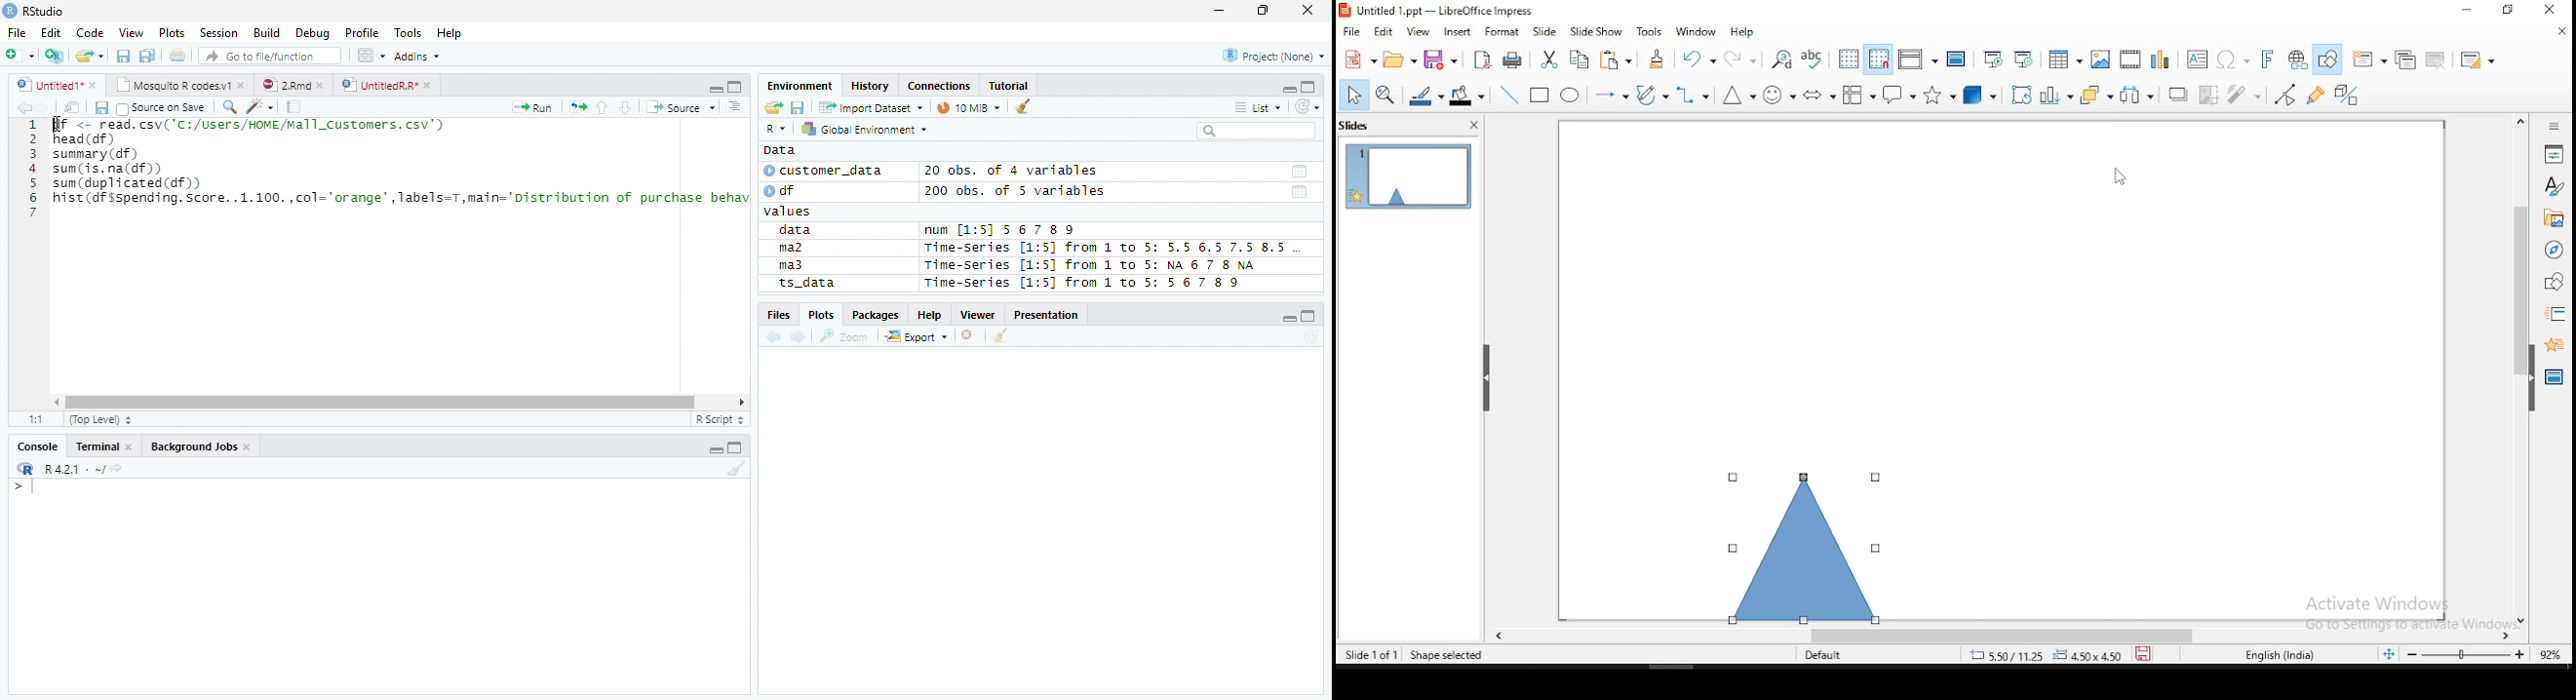 Image resolution: width=2576 pixels, height=700 pixels. Describe the element at coordinates (801, 86) in the screenshot. I see `Environment` at that location.